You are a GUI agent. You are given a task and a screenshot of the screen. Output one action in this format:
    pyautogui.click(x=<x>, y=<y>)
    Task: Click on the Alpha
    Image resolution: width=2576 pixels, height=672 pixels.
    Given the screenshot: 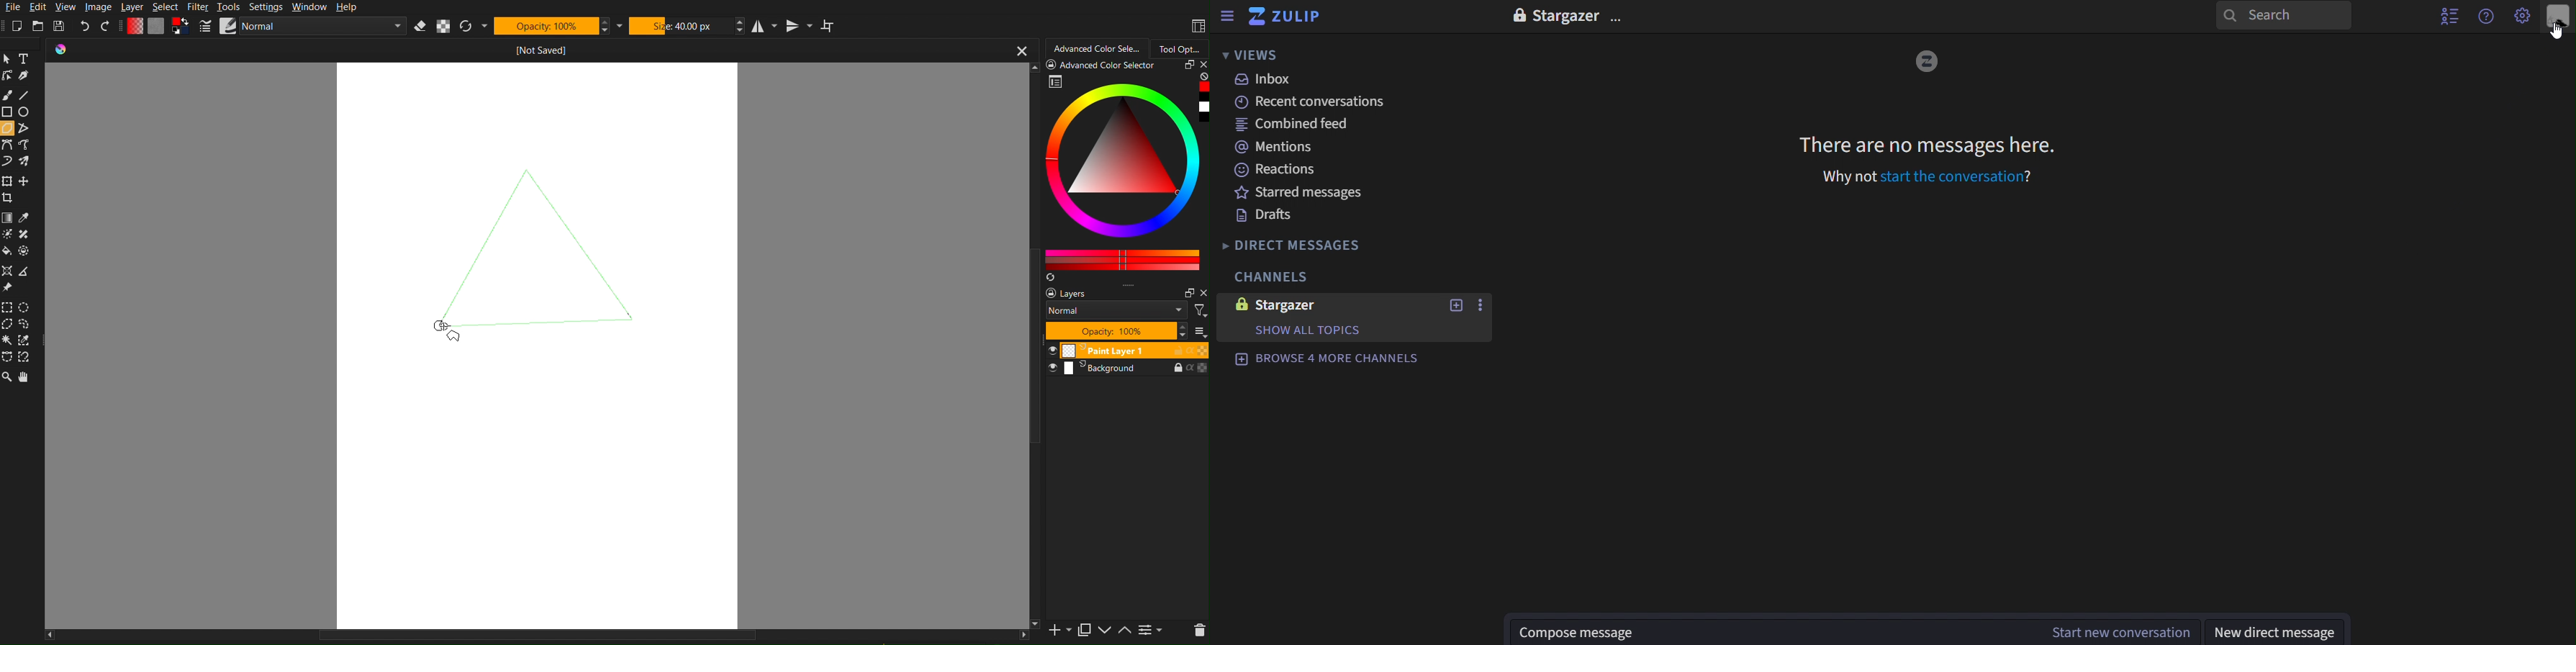 What is the action you would take?
    pyautogui.click(x=444, y=27)
    